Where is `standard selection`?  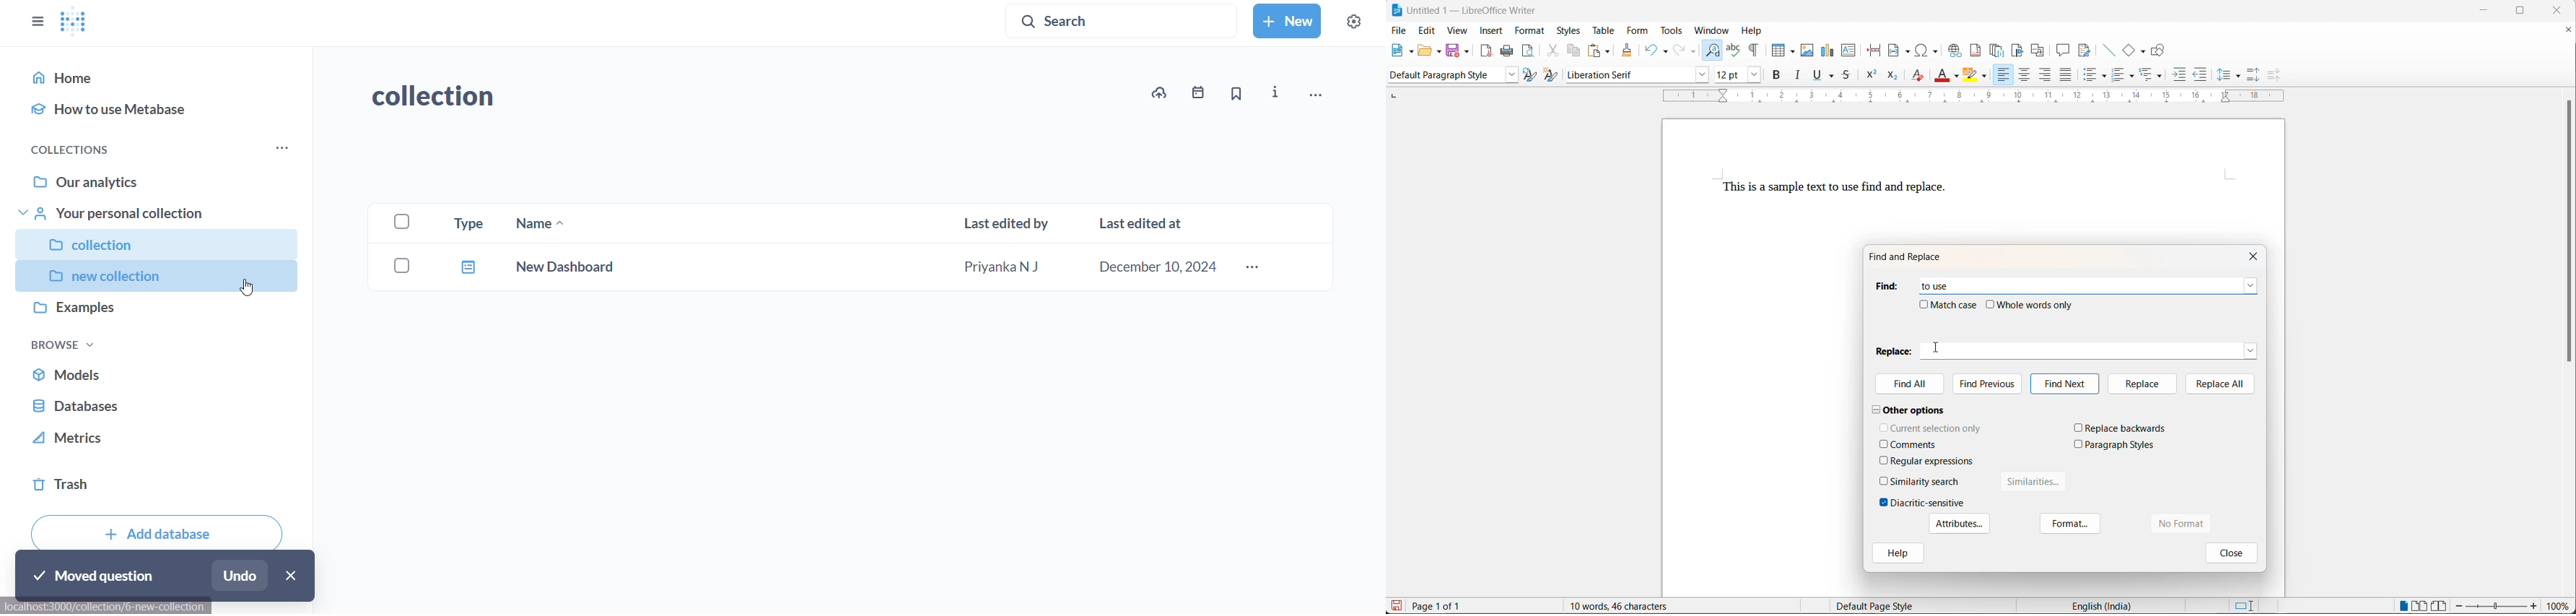 standard selection is located at coordinates (2244, 605).